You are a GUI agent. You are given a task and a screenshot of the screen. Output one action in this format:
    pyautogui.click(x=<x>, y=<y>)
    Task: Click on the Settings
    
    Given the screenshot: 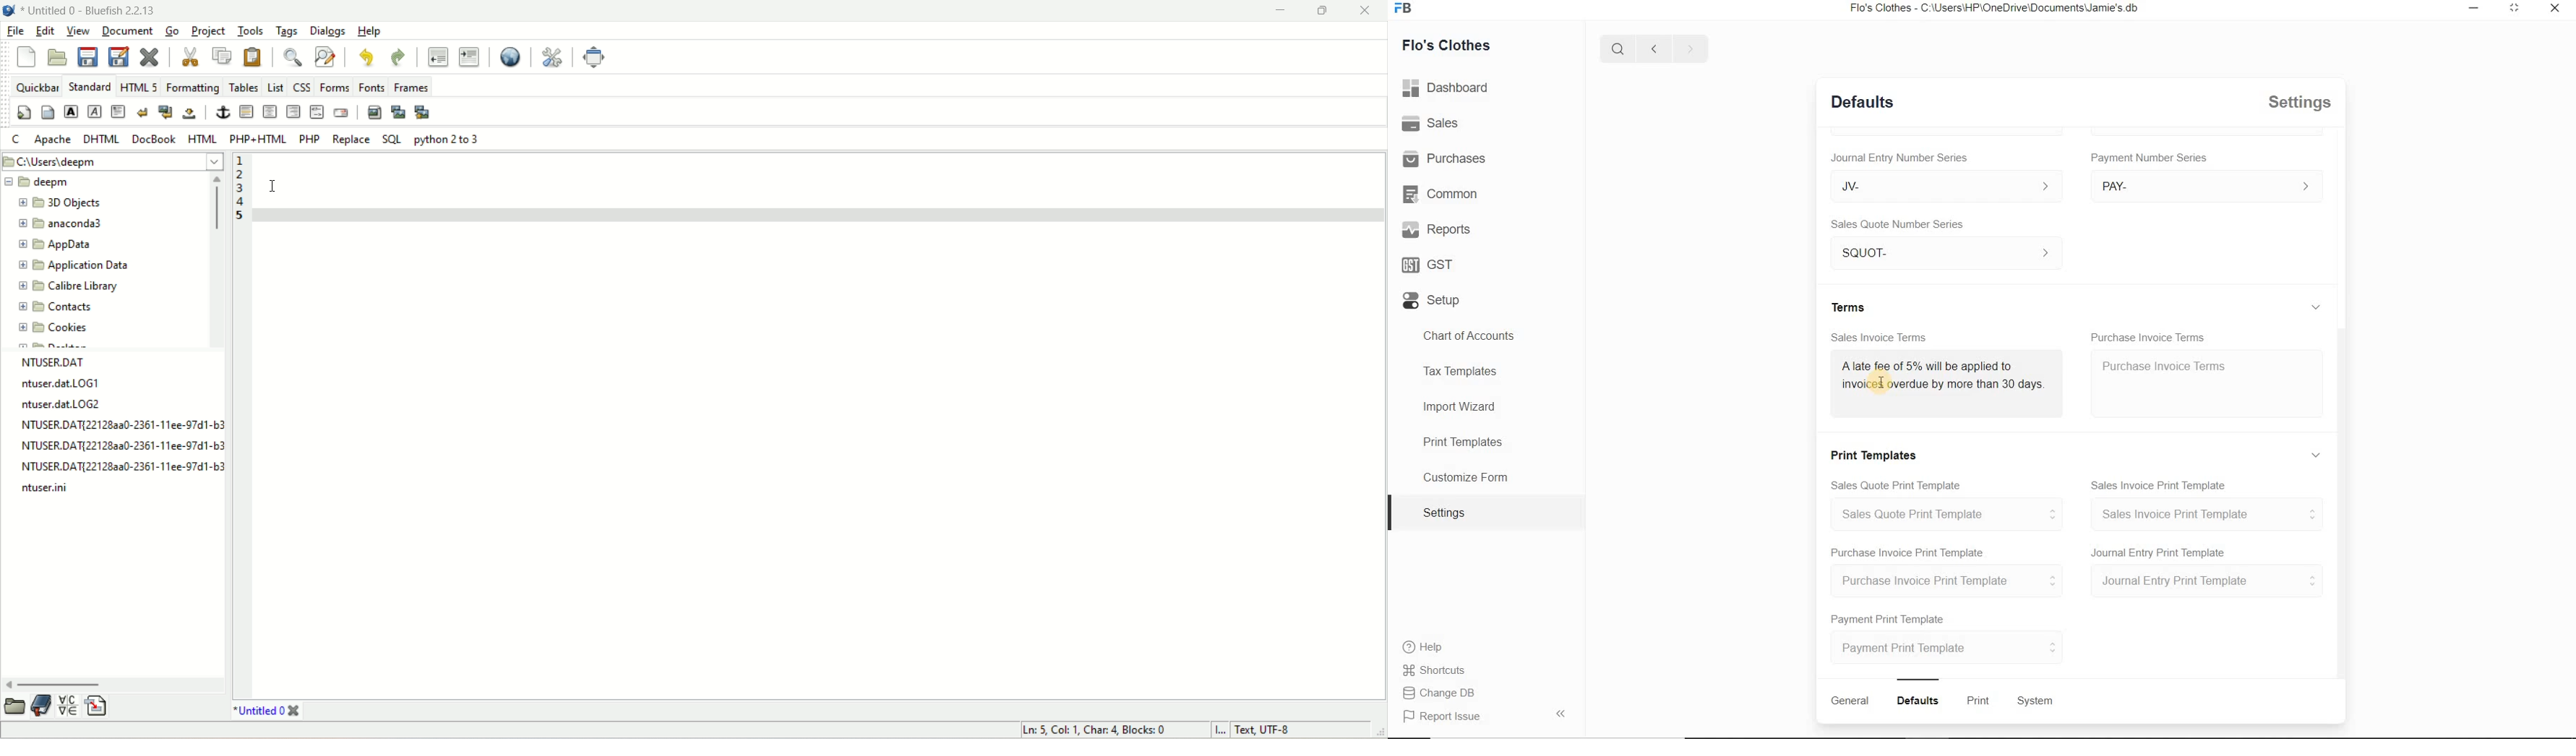 What is the action you would take?
    pyautogui.click(x=1450, y=512)
    